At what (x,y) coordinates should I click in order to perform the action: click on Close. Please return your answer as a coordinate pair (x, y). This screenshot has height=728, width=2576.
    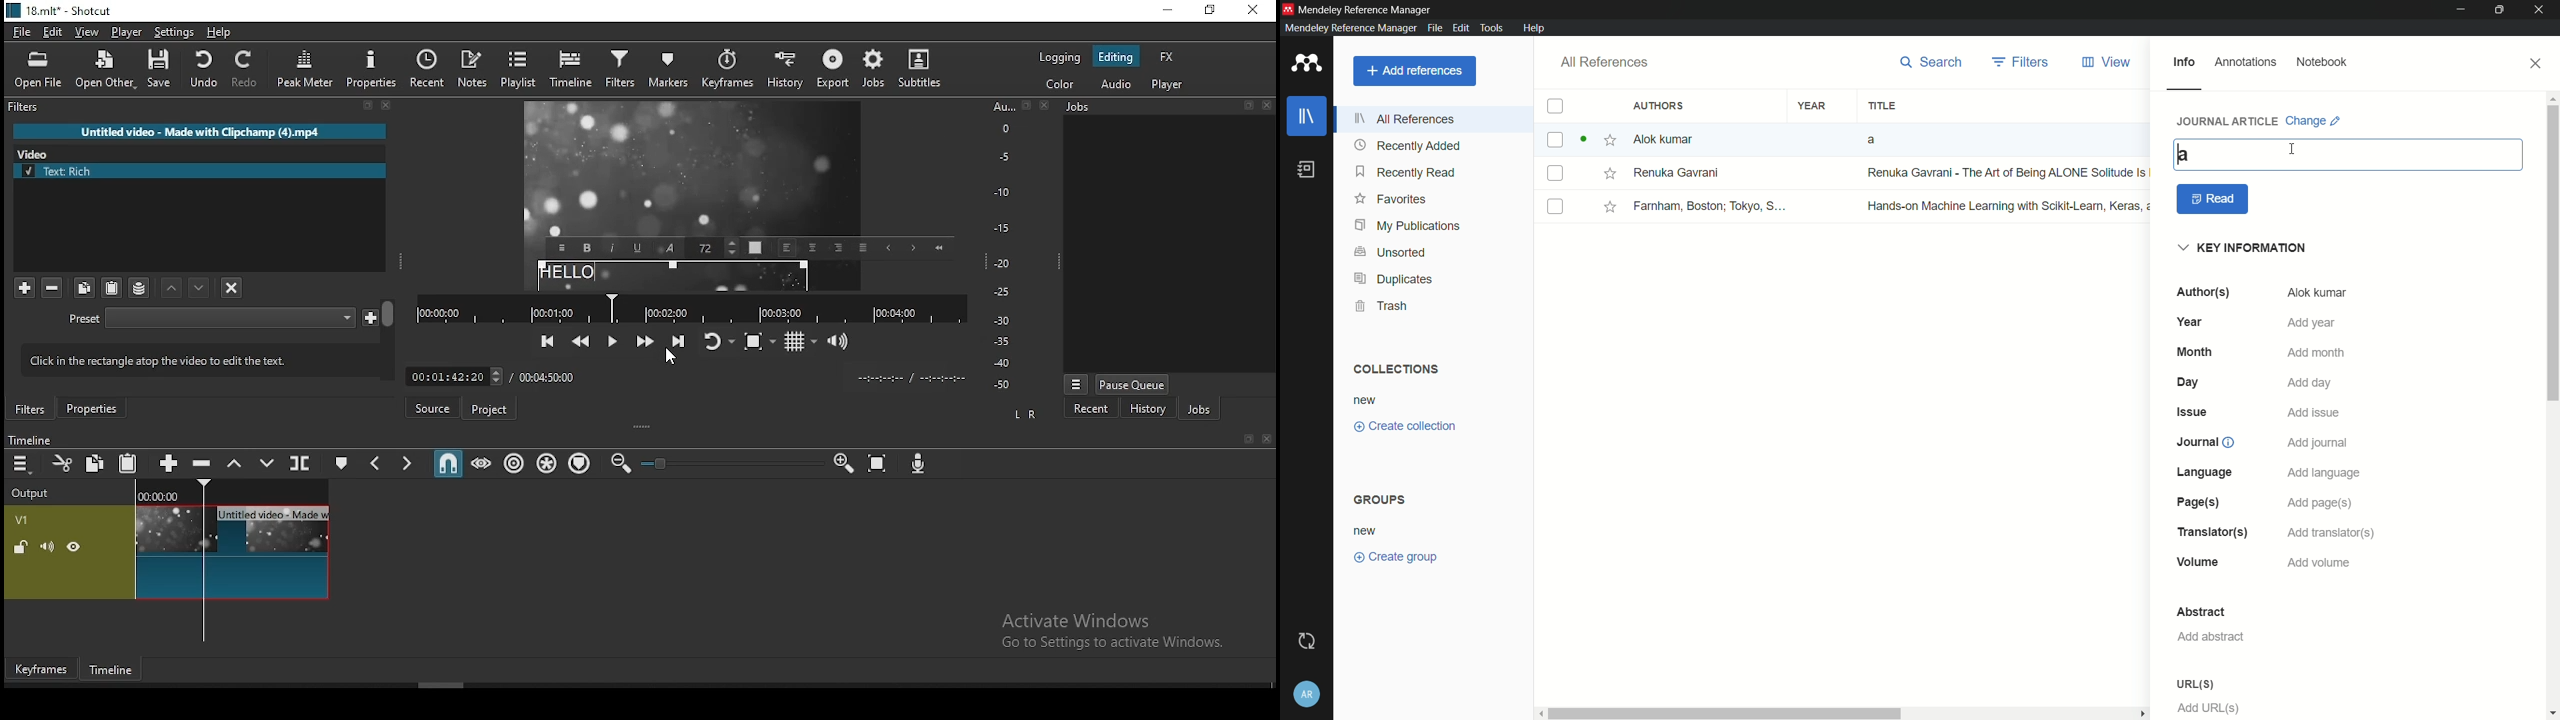
    Looking at the image, I should click on (1266, 105).